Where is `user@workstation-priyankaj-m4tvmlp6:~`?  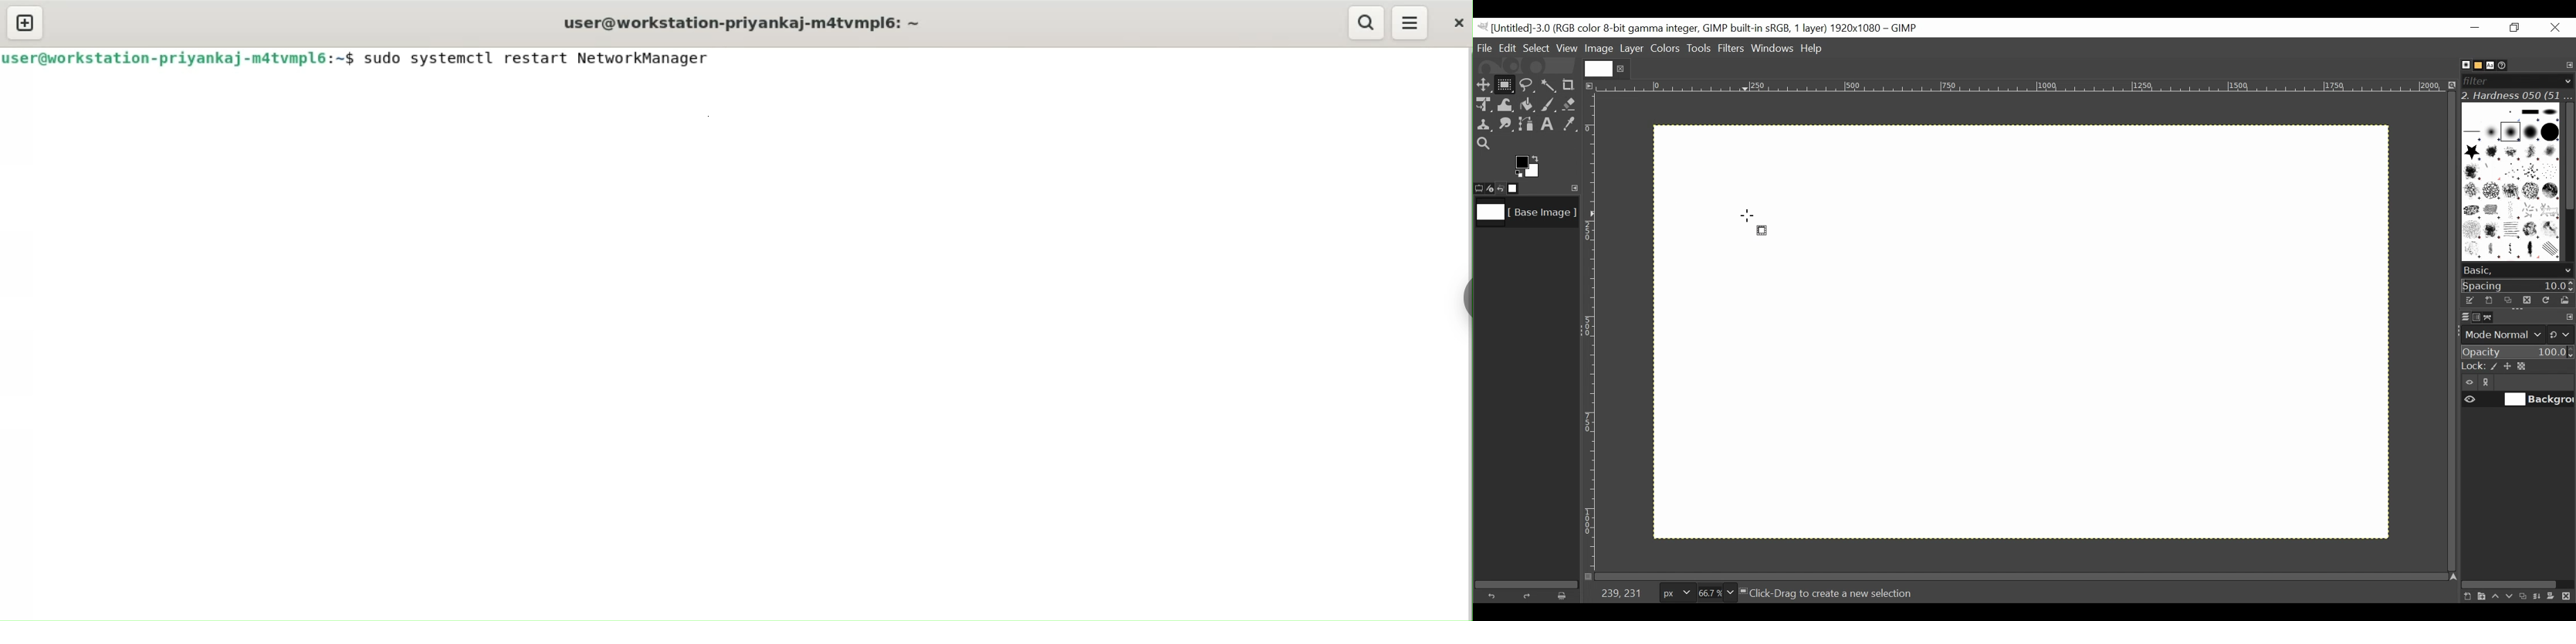
user@workstation-priyankaj-m4tvmlp6:~ is located at coordinates (749, 22).